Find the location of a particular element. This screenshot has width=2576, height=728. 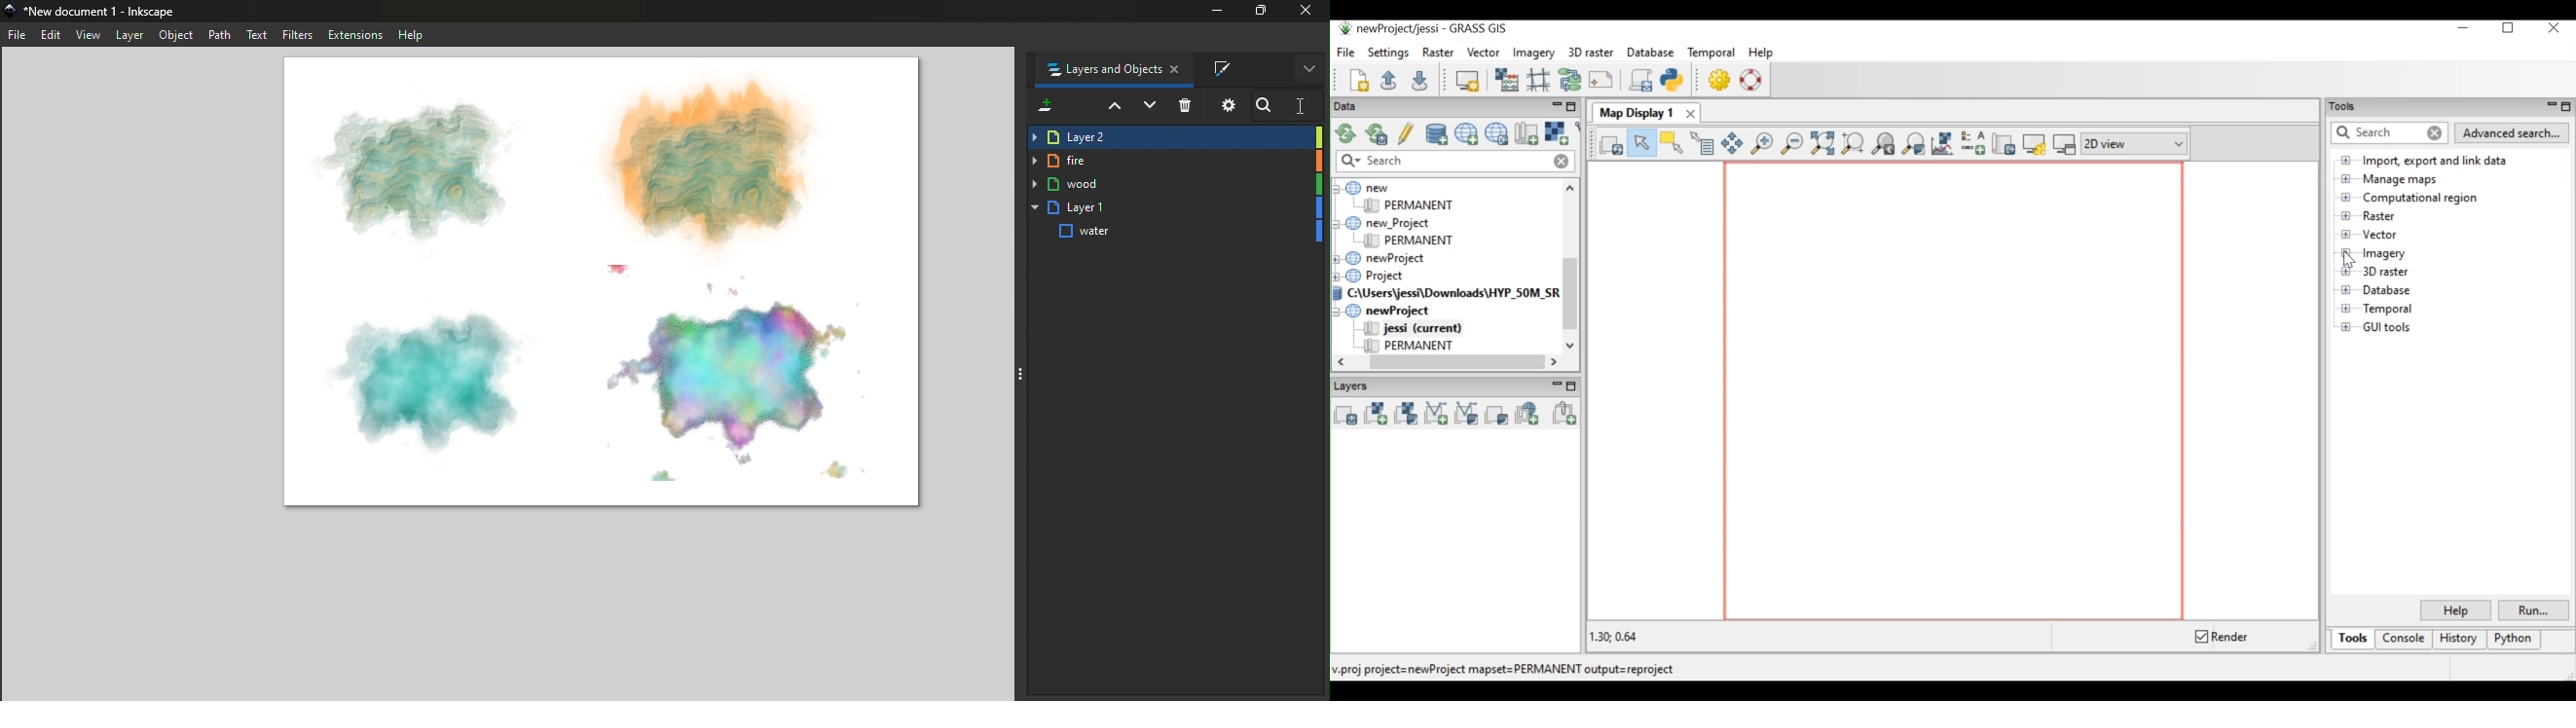

Add multiple raster/vector map layer is located at coordinates (1343, 414).